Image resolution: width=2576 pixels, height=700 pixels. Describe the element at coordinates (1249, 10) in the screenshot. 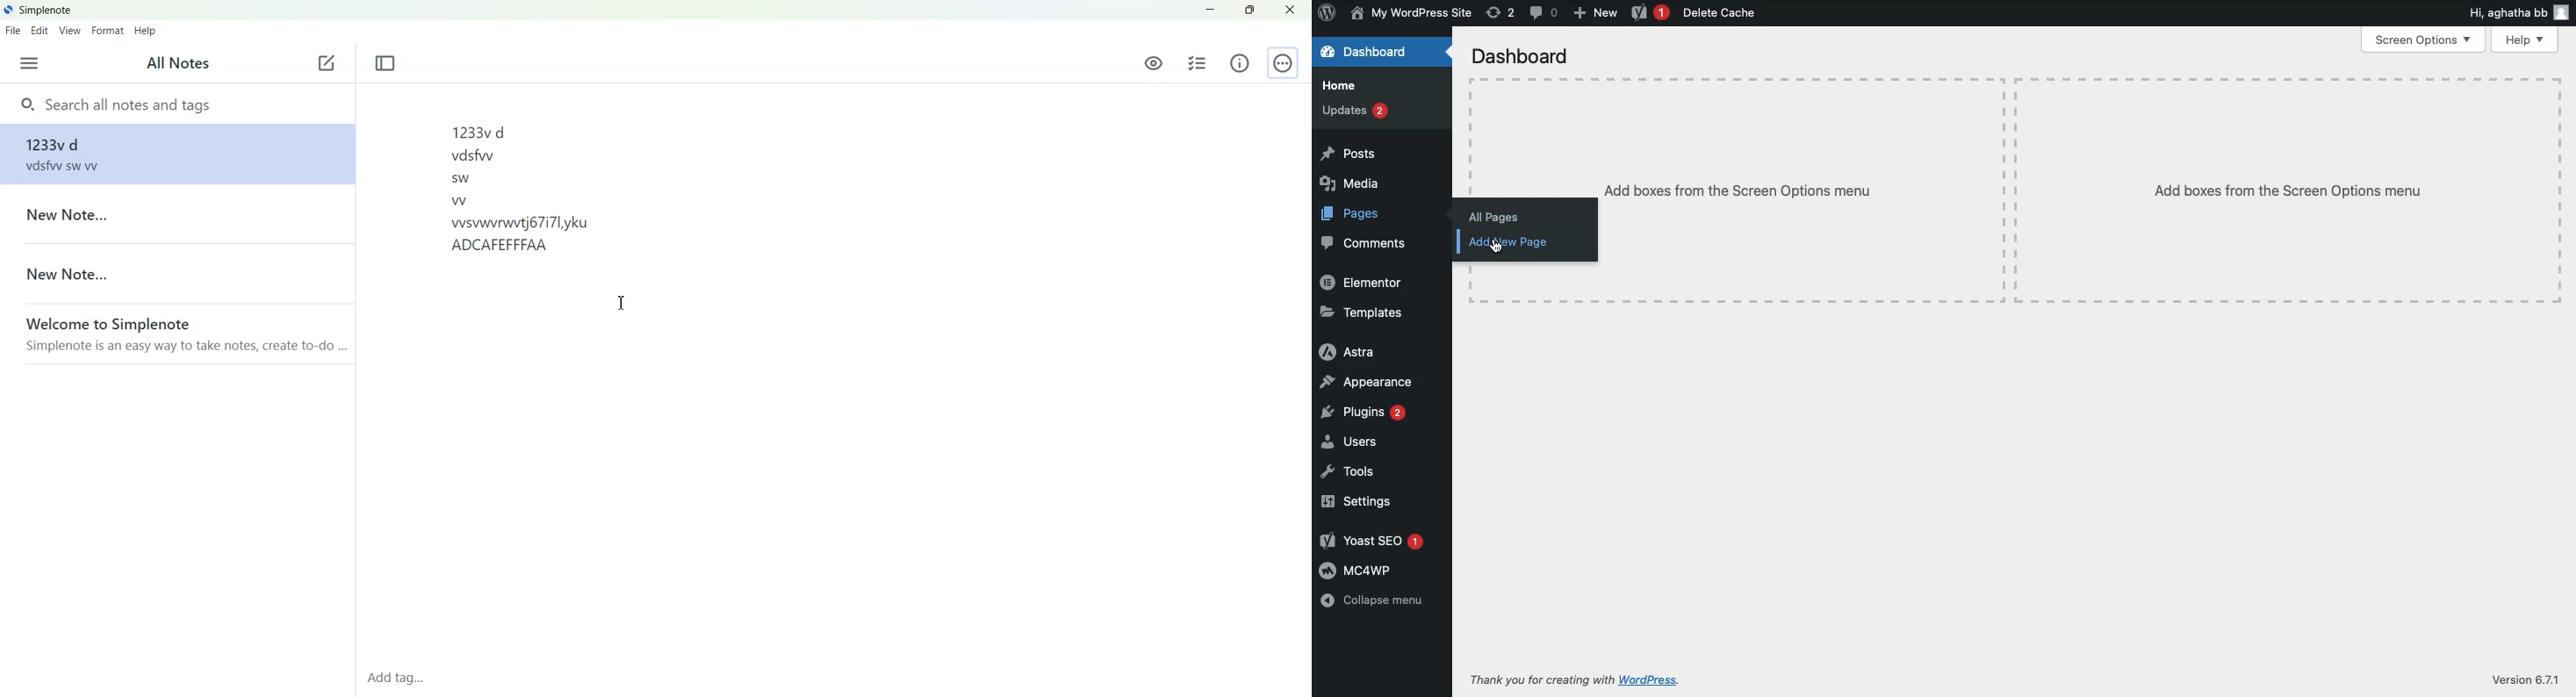

I see `Maximize` at that location.